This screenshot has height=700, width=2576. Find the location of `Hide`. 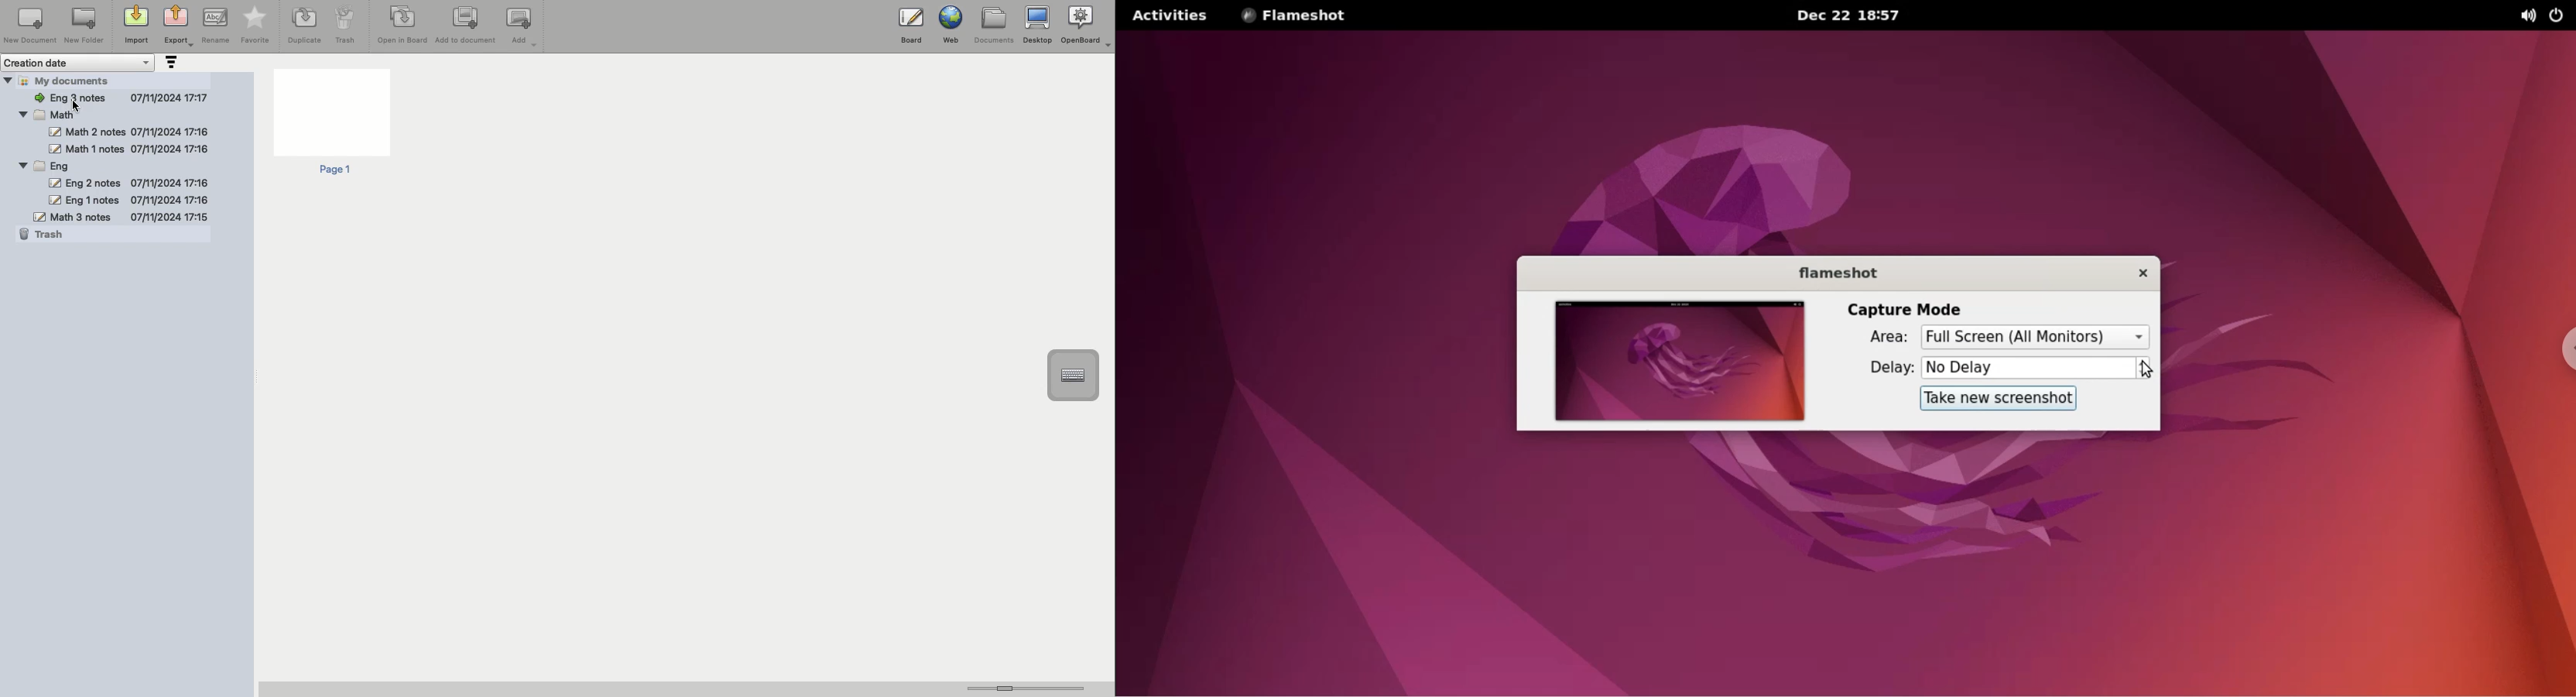

Hide is located at coordinates (8, 80).